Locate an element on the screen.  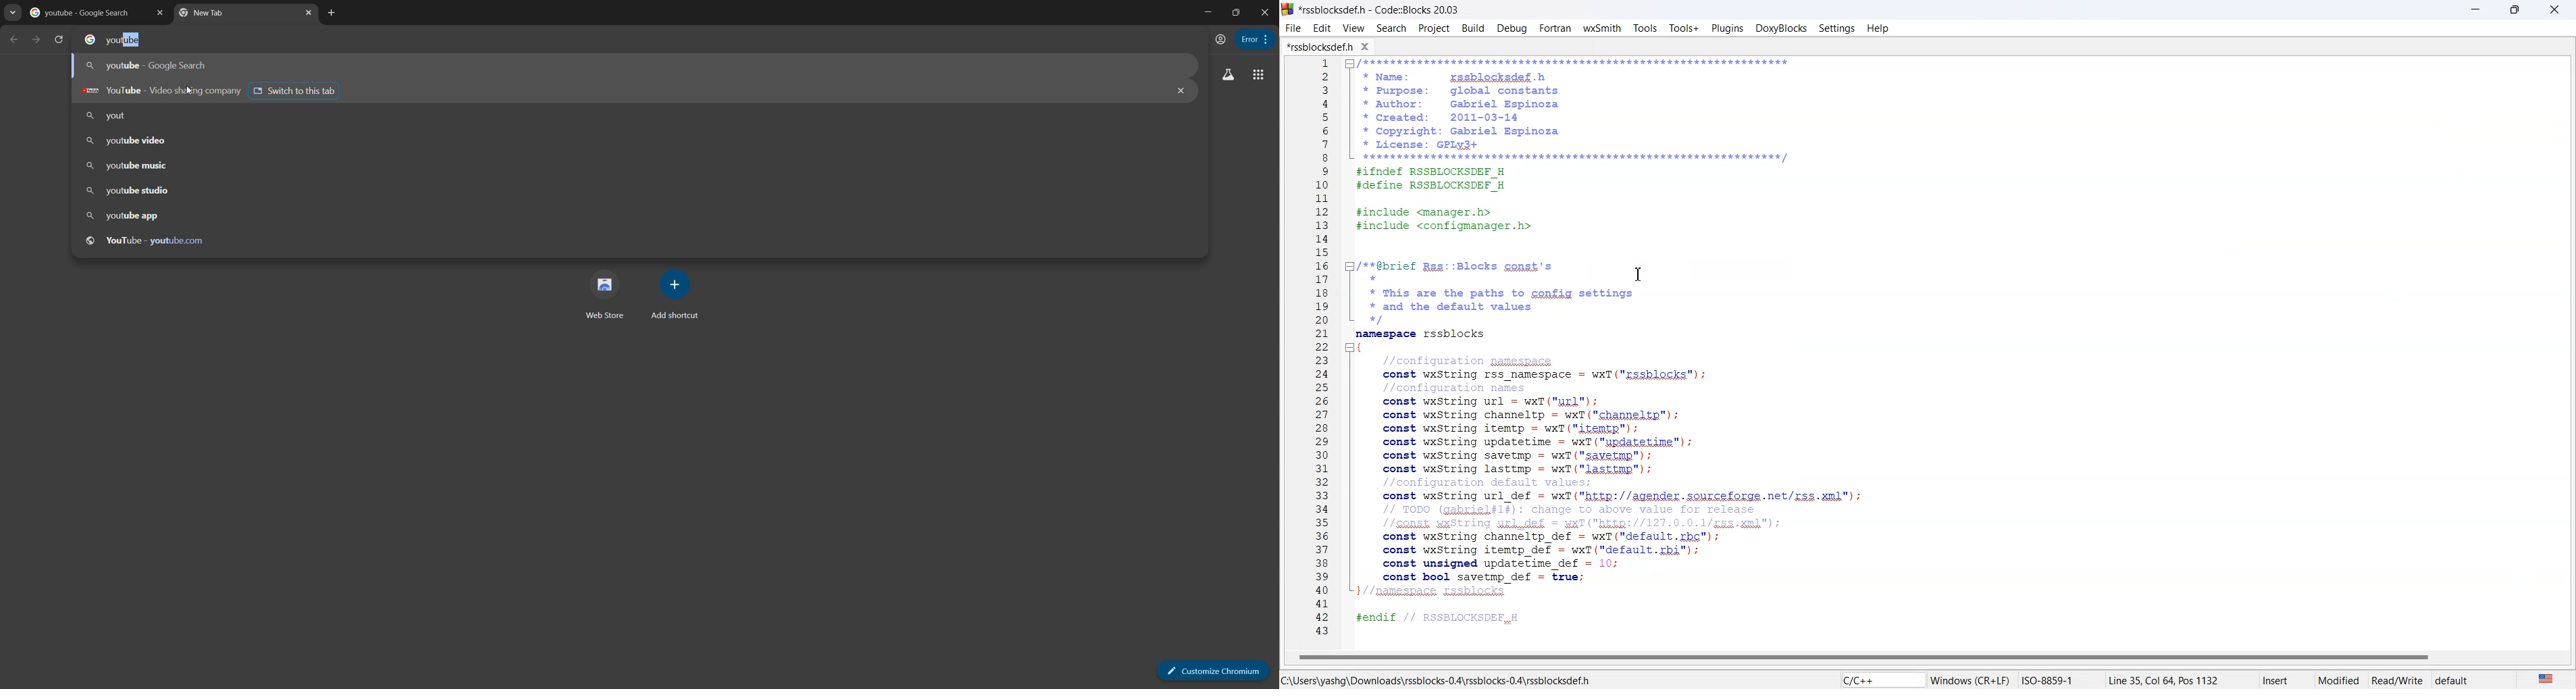
Line number is located at coordinates (1324, 349).